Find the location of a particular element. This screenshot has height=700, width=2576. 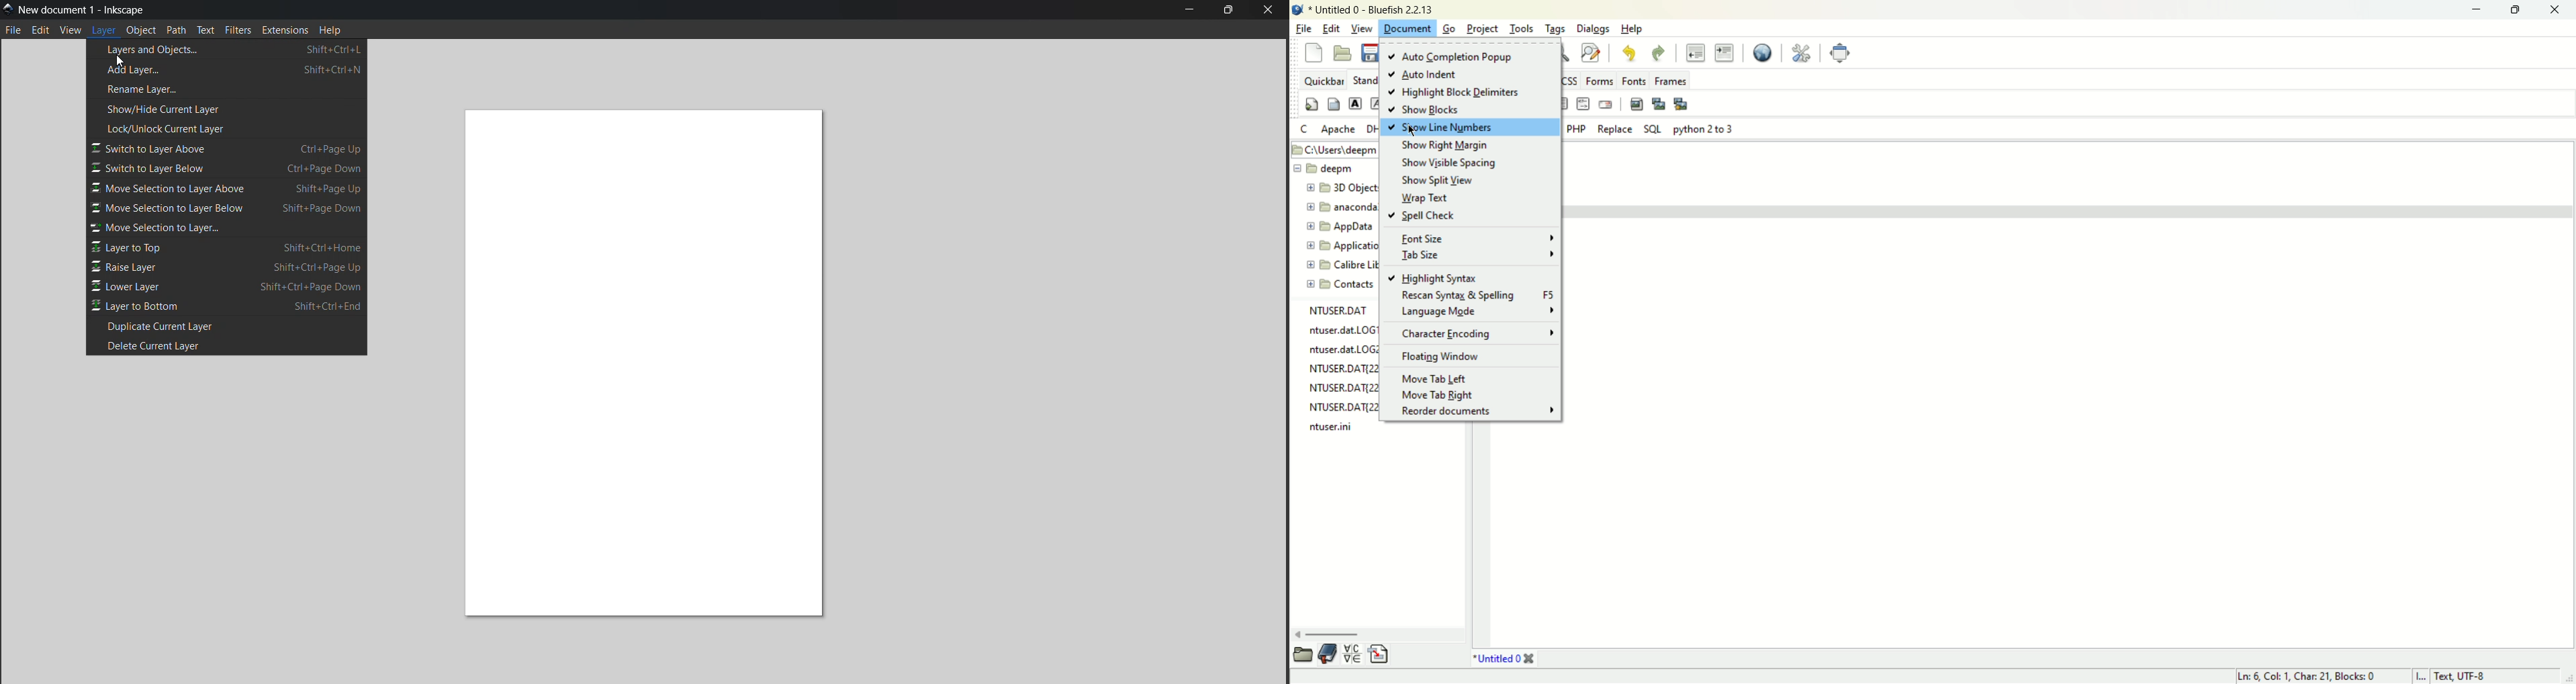

undo is located at coordinates (1632, 54).